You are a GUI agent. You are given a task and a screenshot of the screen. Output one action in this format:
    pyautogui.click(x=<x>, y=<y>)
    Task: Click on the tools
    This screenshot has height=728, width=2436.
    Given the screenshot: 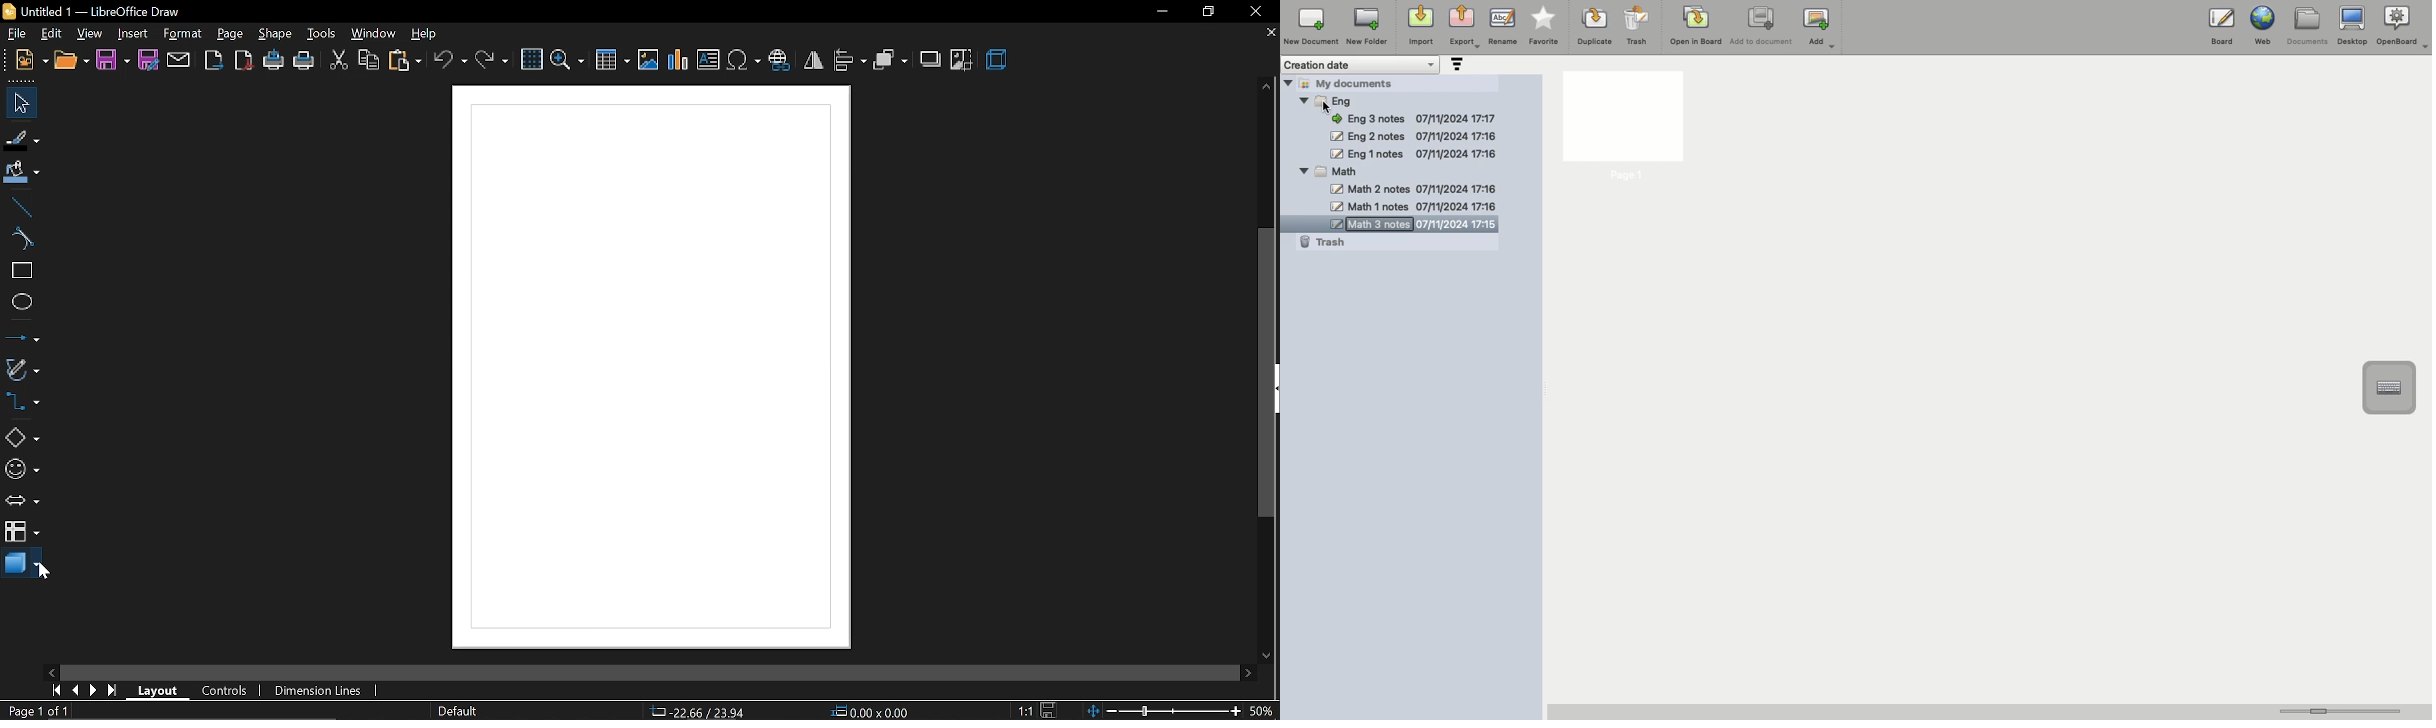 What is the action you would take?
    pyautogui.click(x=322, y=34)
    